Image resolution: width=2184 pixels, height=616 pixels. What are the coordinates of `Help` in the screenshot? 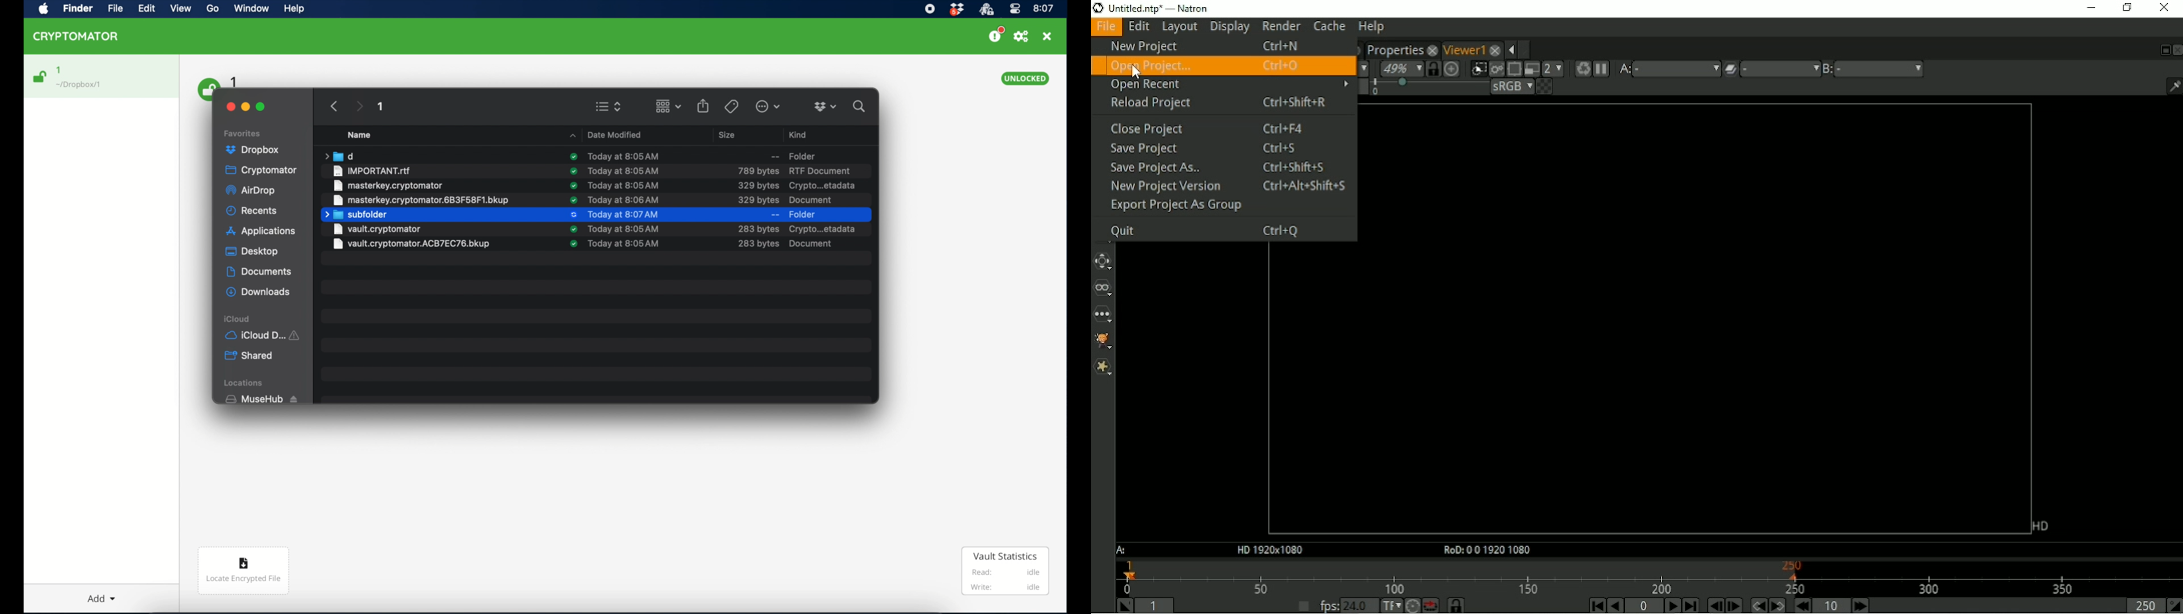 It's located at (296, 11).